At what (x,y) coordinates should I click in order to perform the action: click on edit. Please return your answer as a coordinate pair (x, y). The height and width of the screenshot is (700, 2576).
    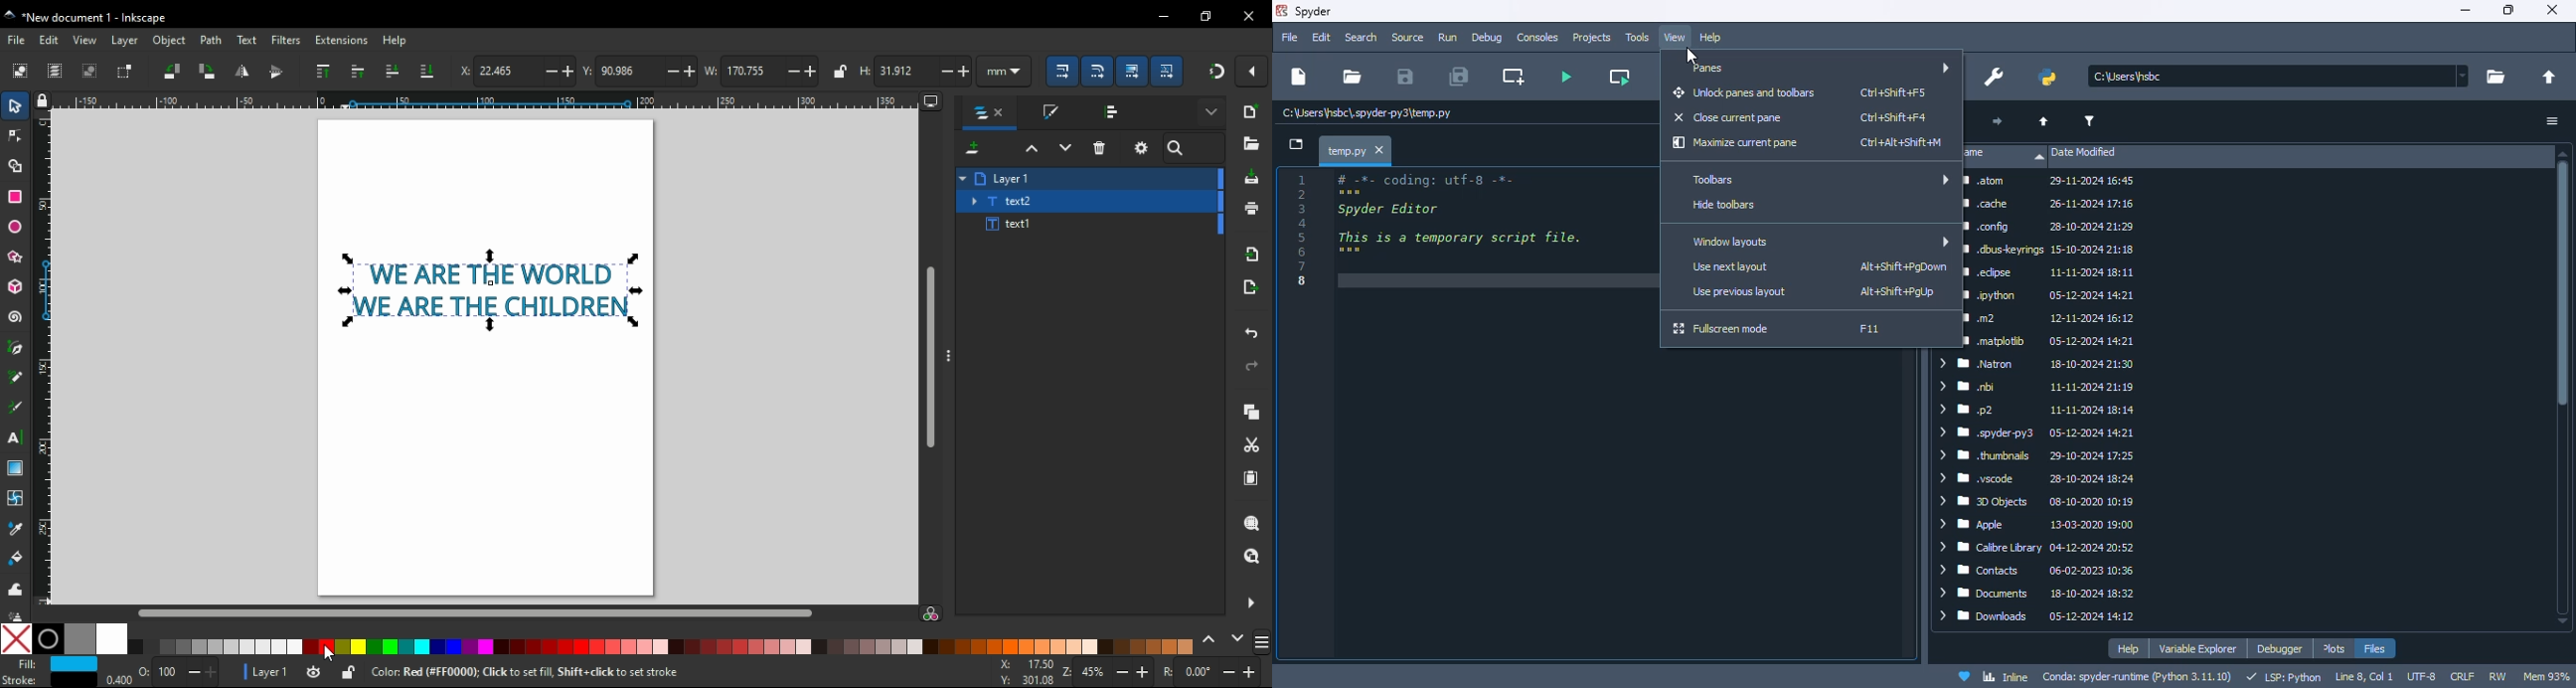
    Looking at the image, I should click on (1322, 36).